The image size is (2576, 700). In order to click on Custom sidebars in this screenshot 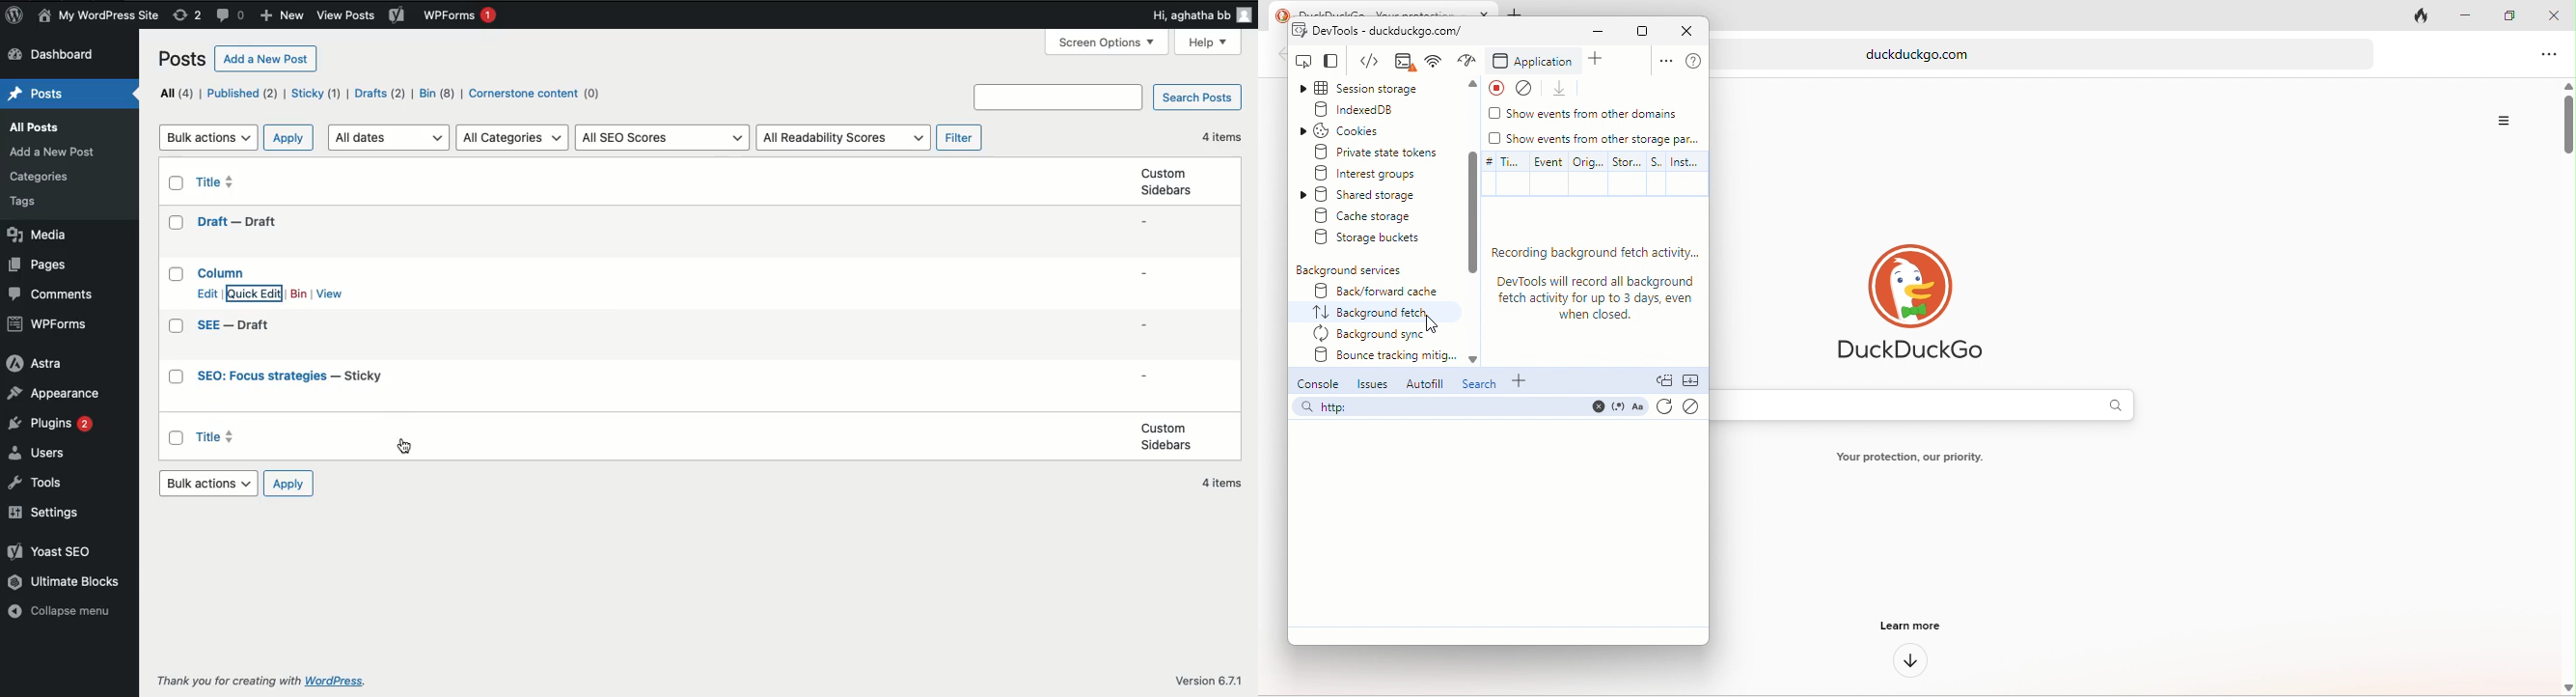, I will do `click(1167, 182)`.